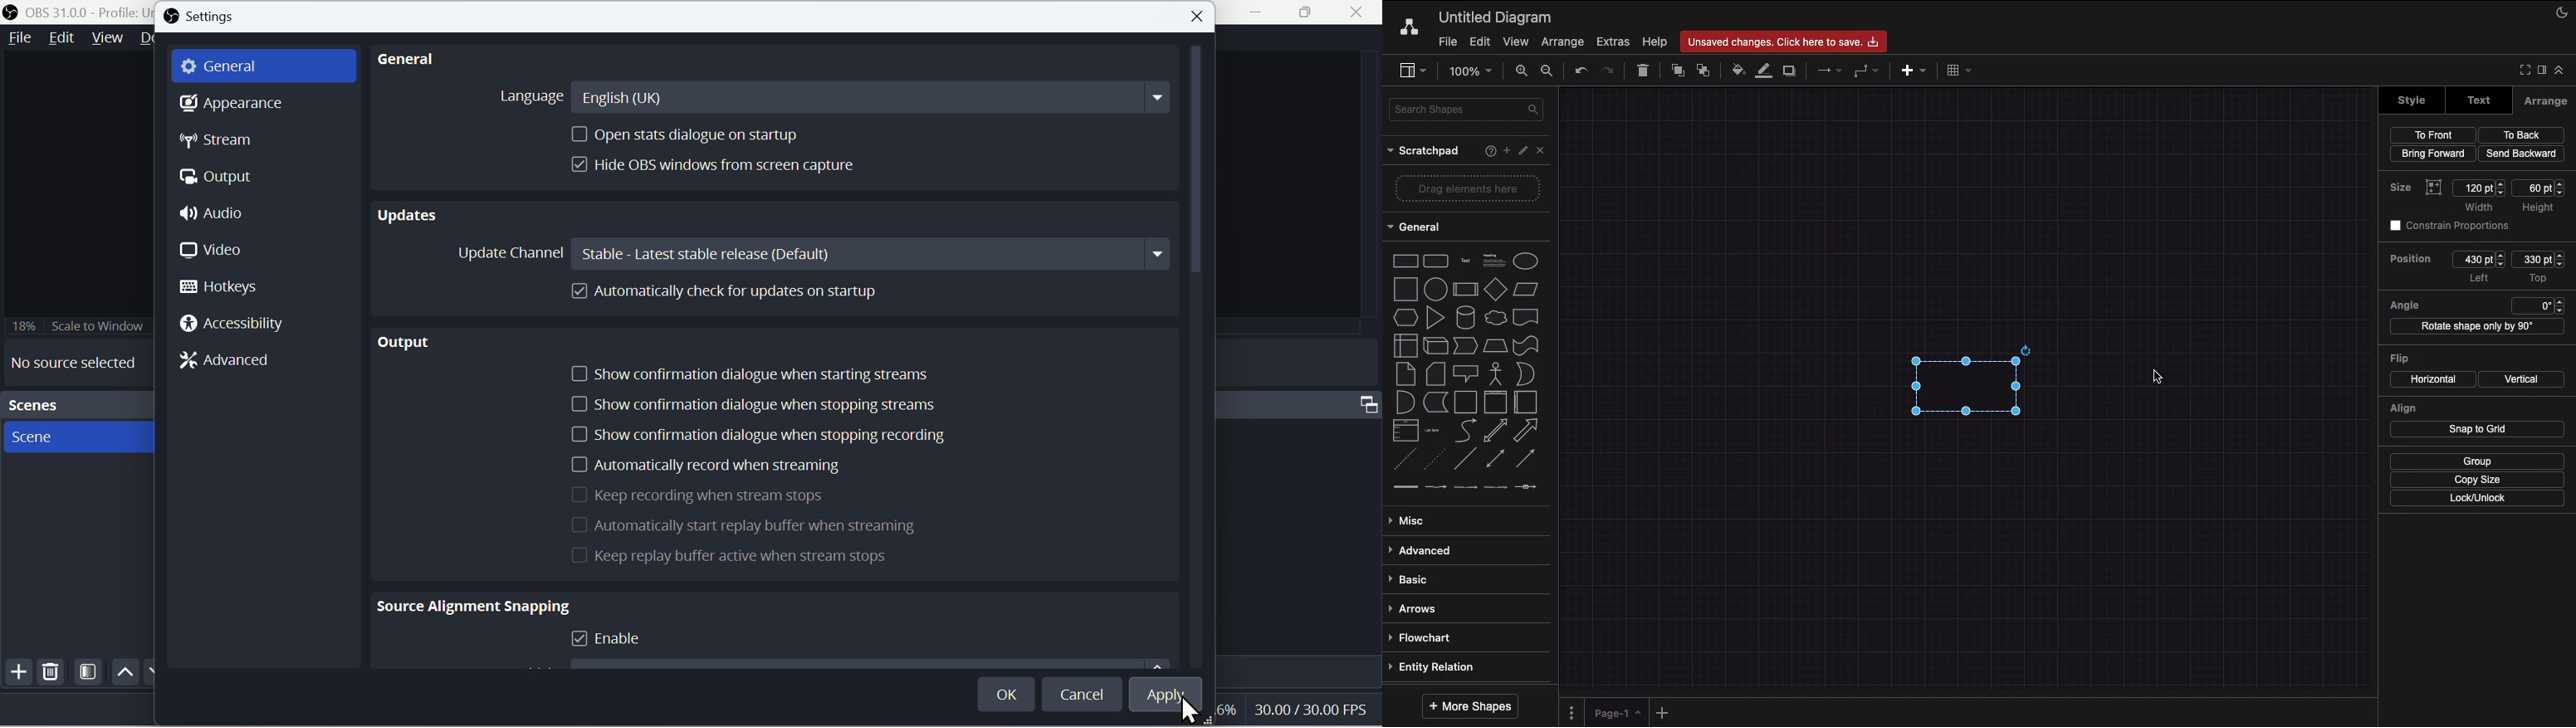  I want to click on Shapes, so click(1467, 377).